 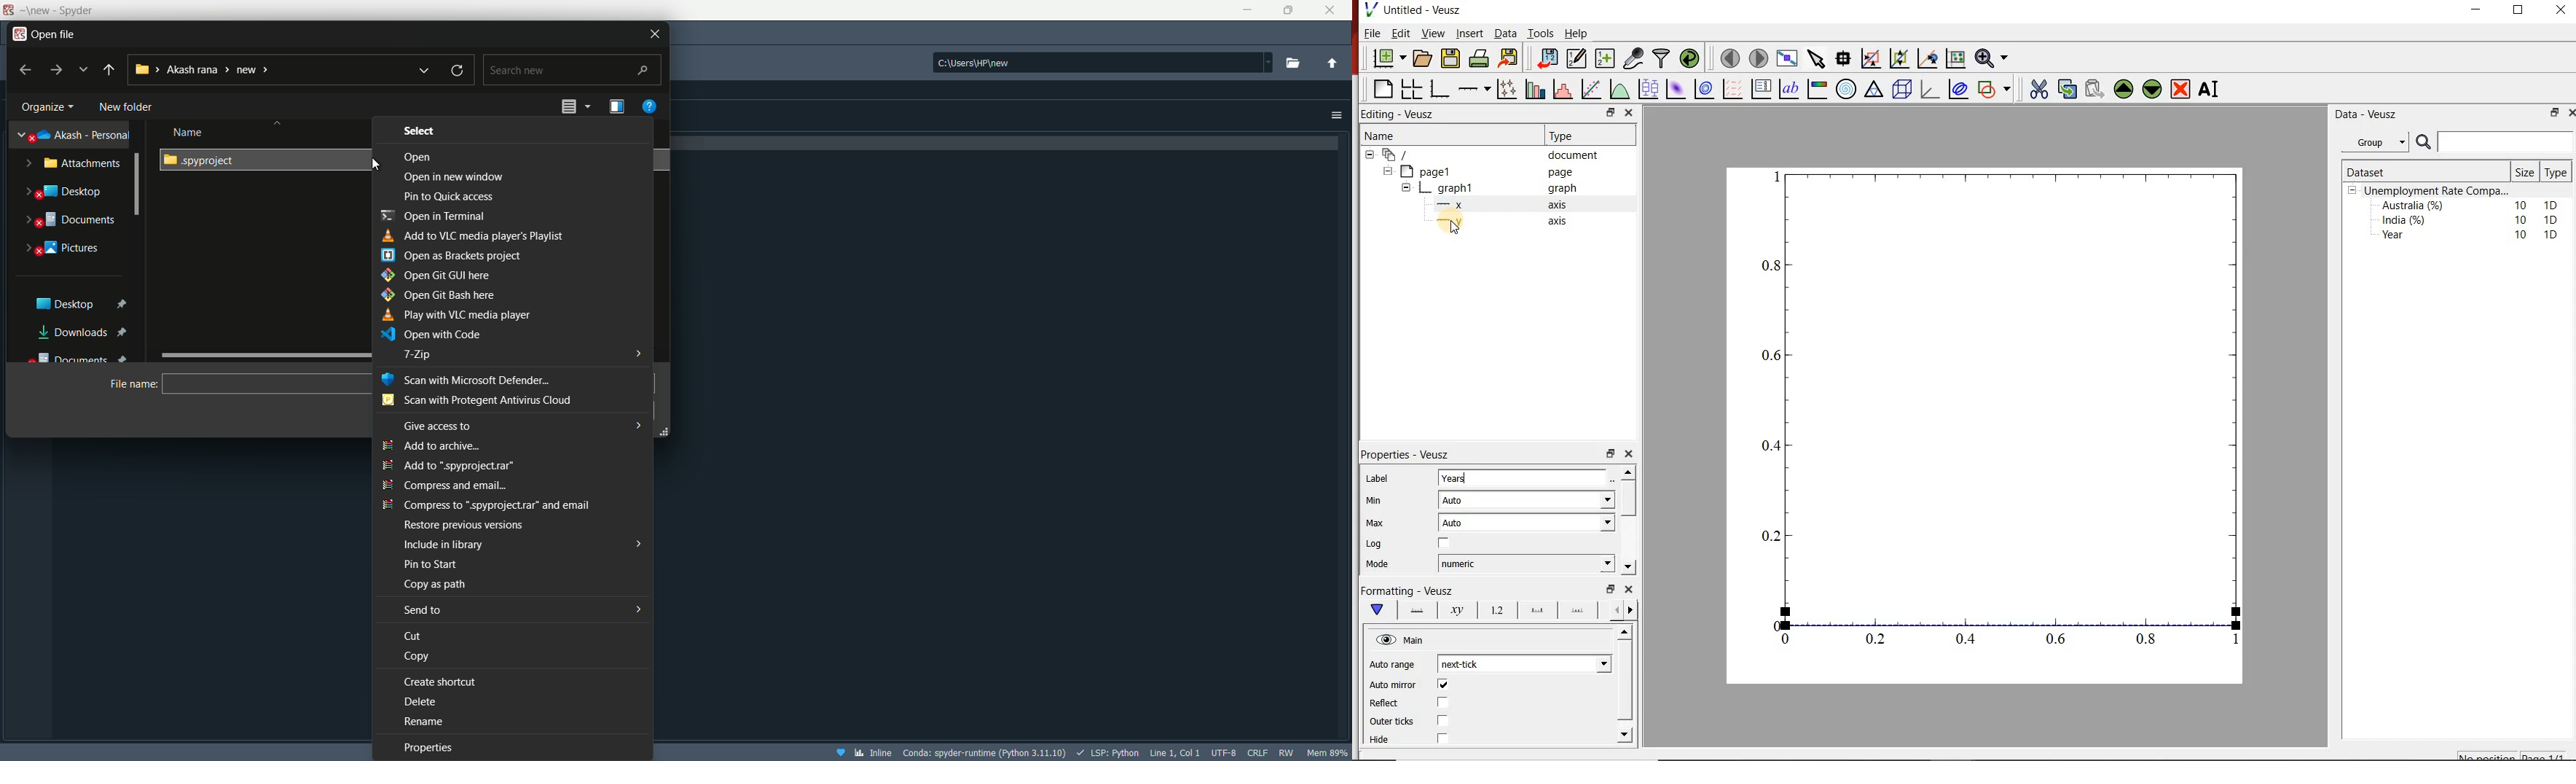 What do you see at coordinates (426, 748) in the screenshot?
I see `Properties` at bounding box center [426, 748].